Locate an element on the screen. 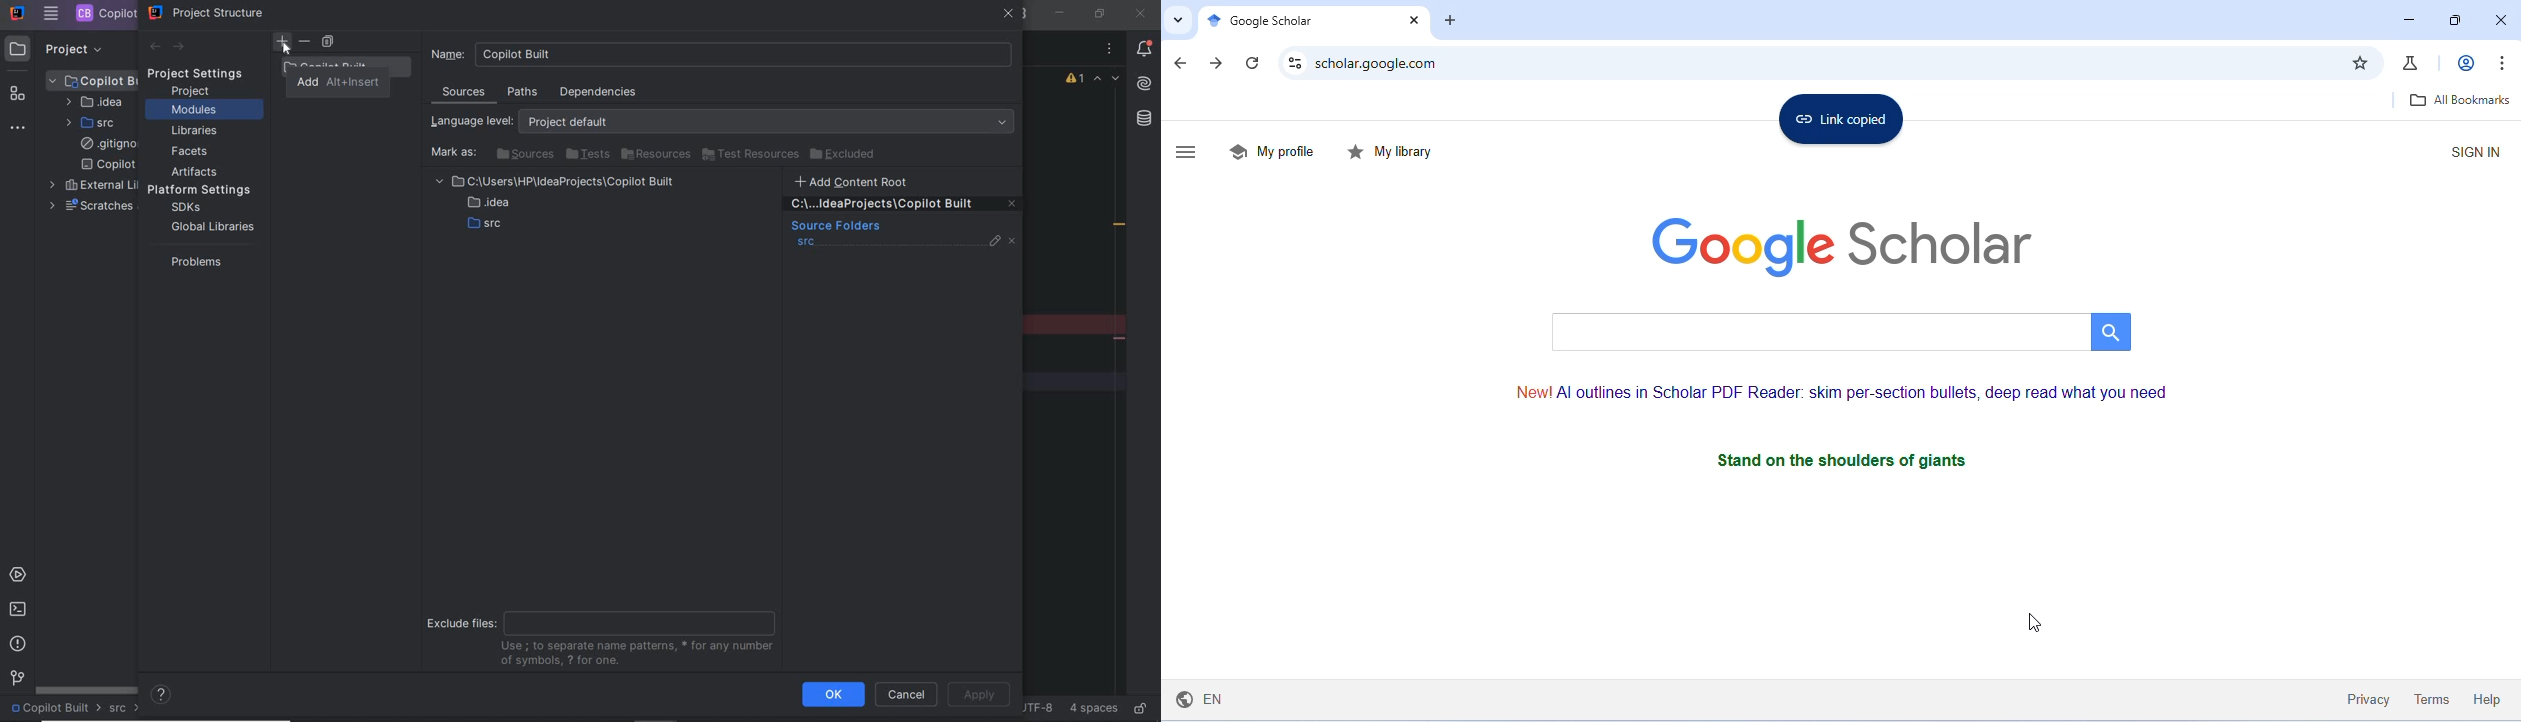 This screenshot has width=2548, height=728. site settings is located at coordinates (1294, 62).